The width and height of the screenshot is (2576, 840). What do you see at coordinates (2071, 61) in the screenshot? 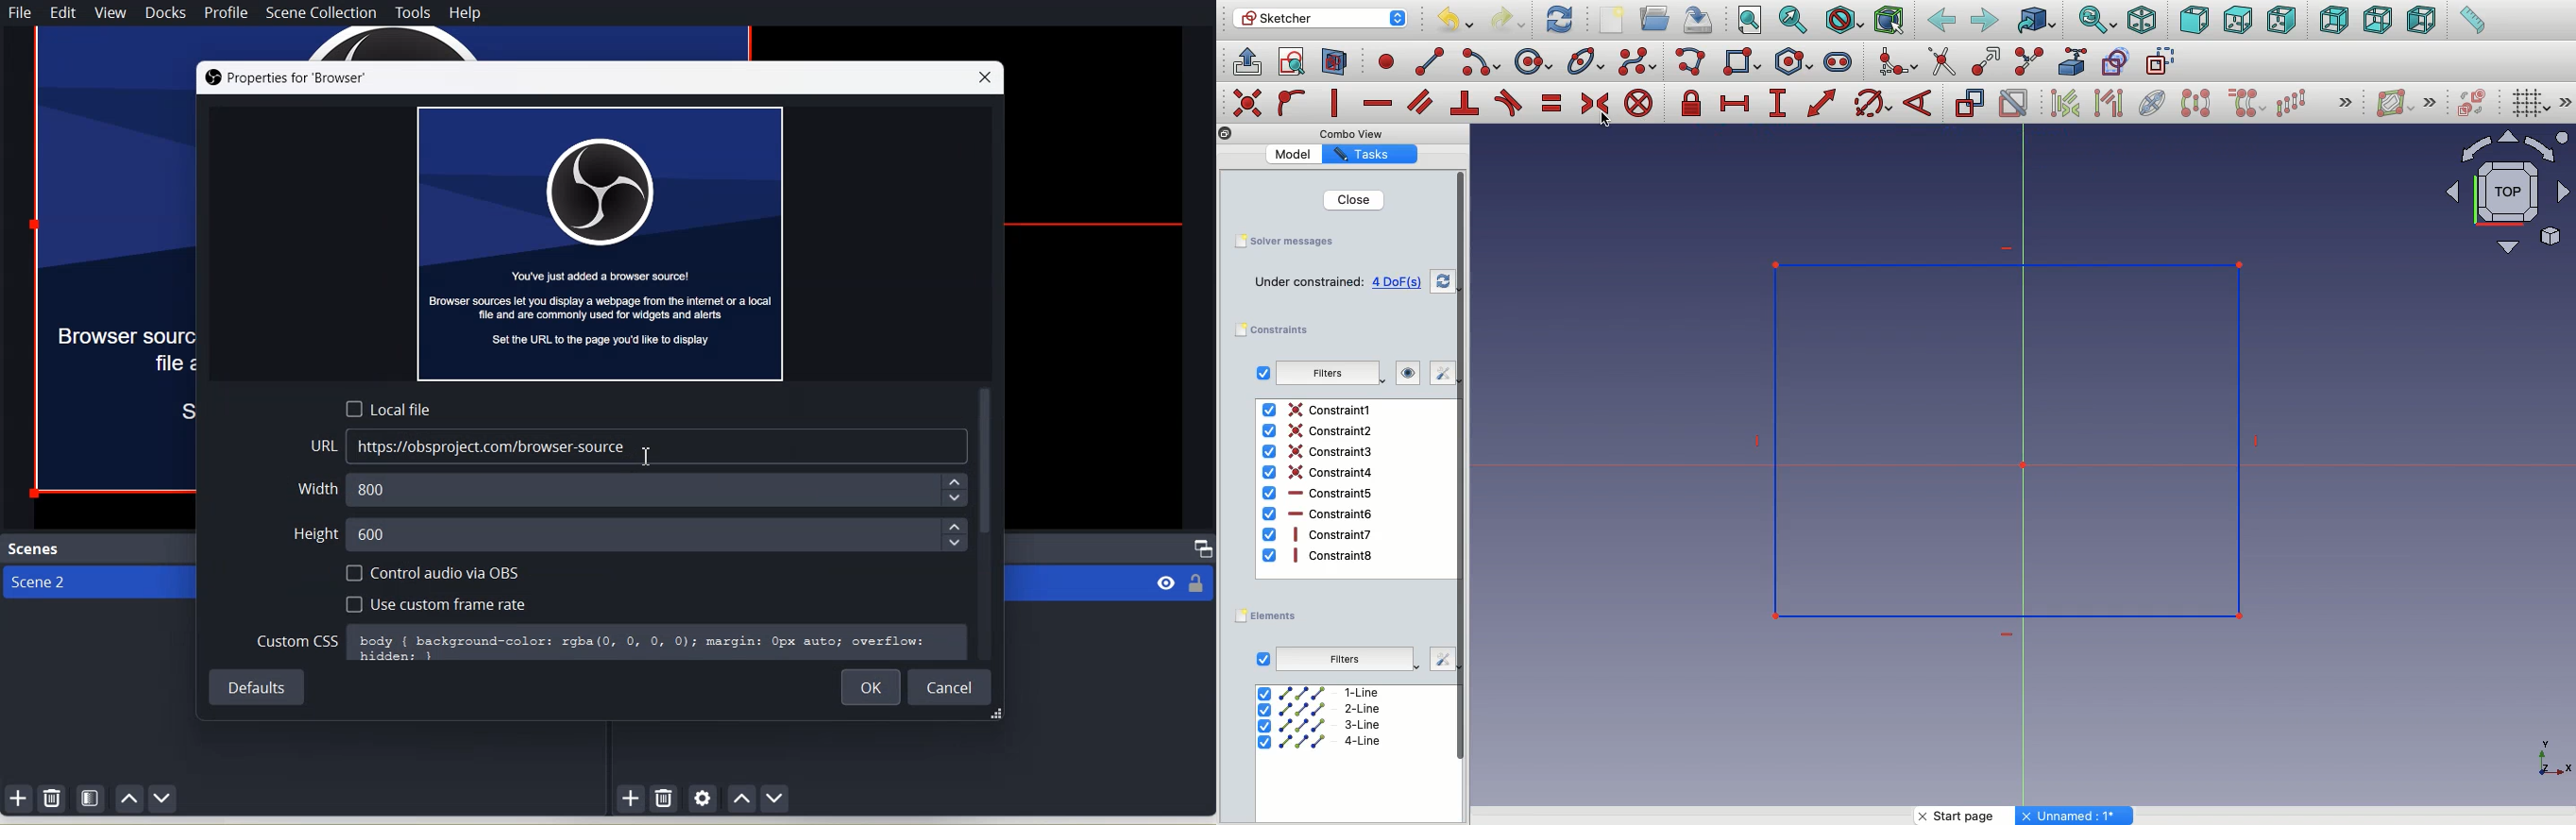
I see `External geometry` at bounding box center [2071, 61].